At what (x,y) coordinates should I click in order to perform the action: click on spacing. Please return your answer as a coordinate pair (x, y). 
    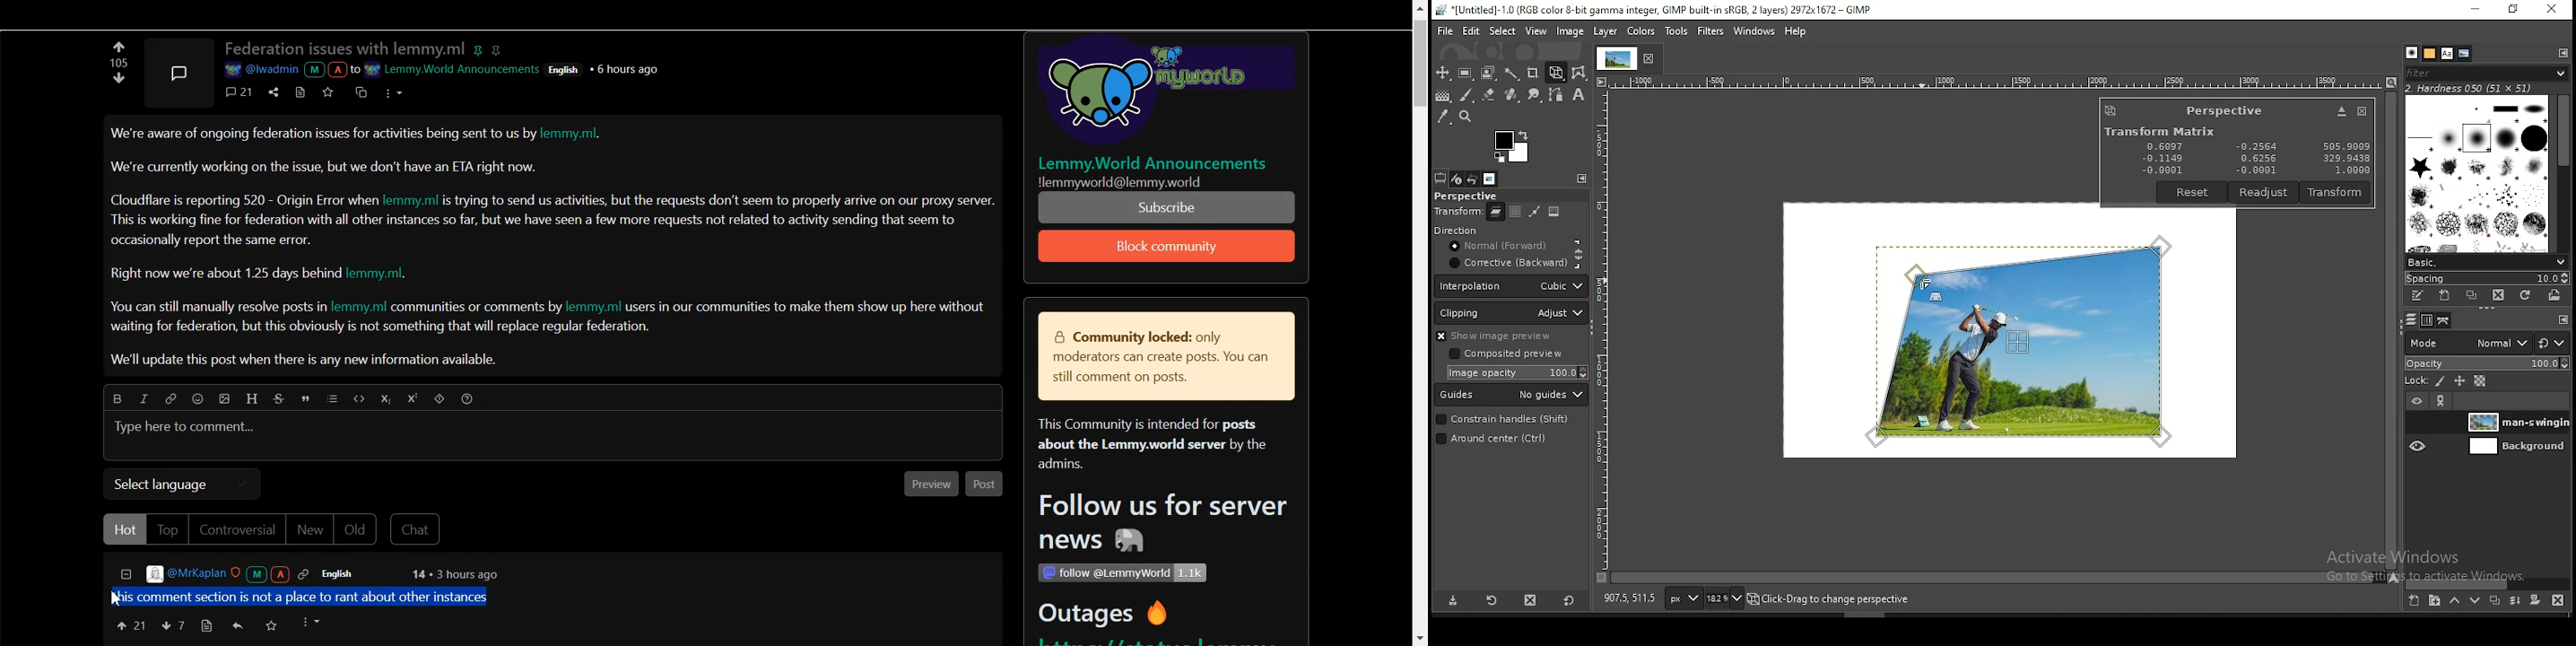
    Looking at the image, I should click on (2485, 277).